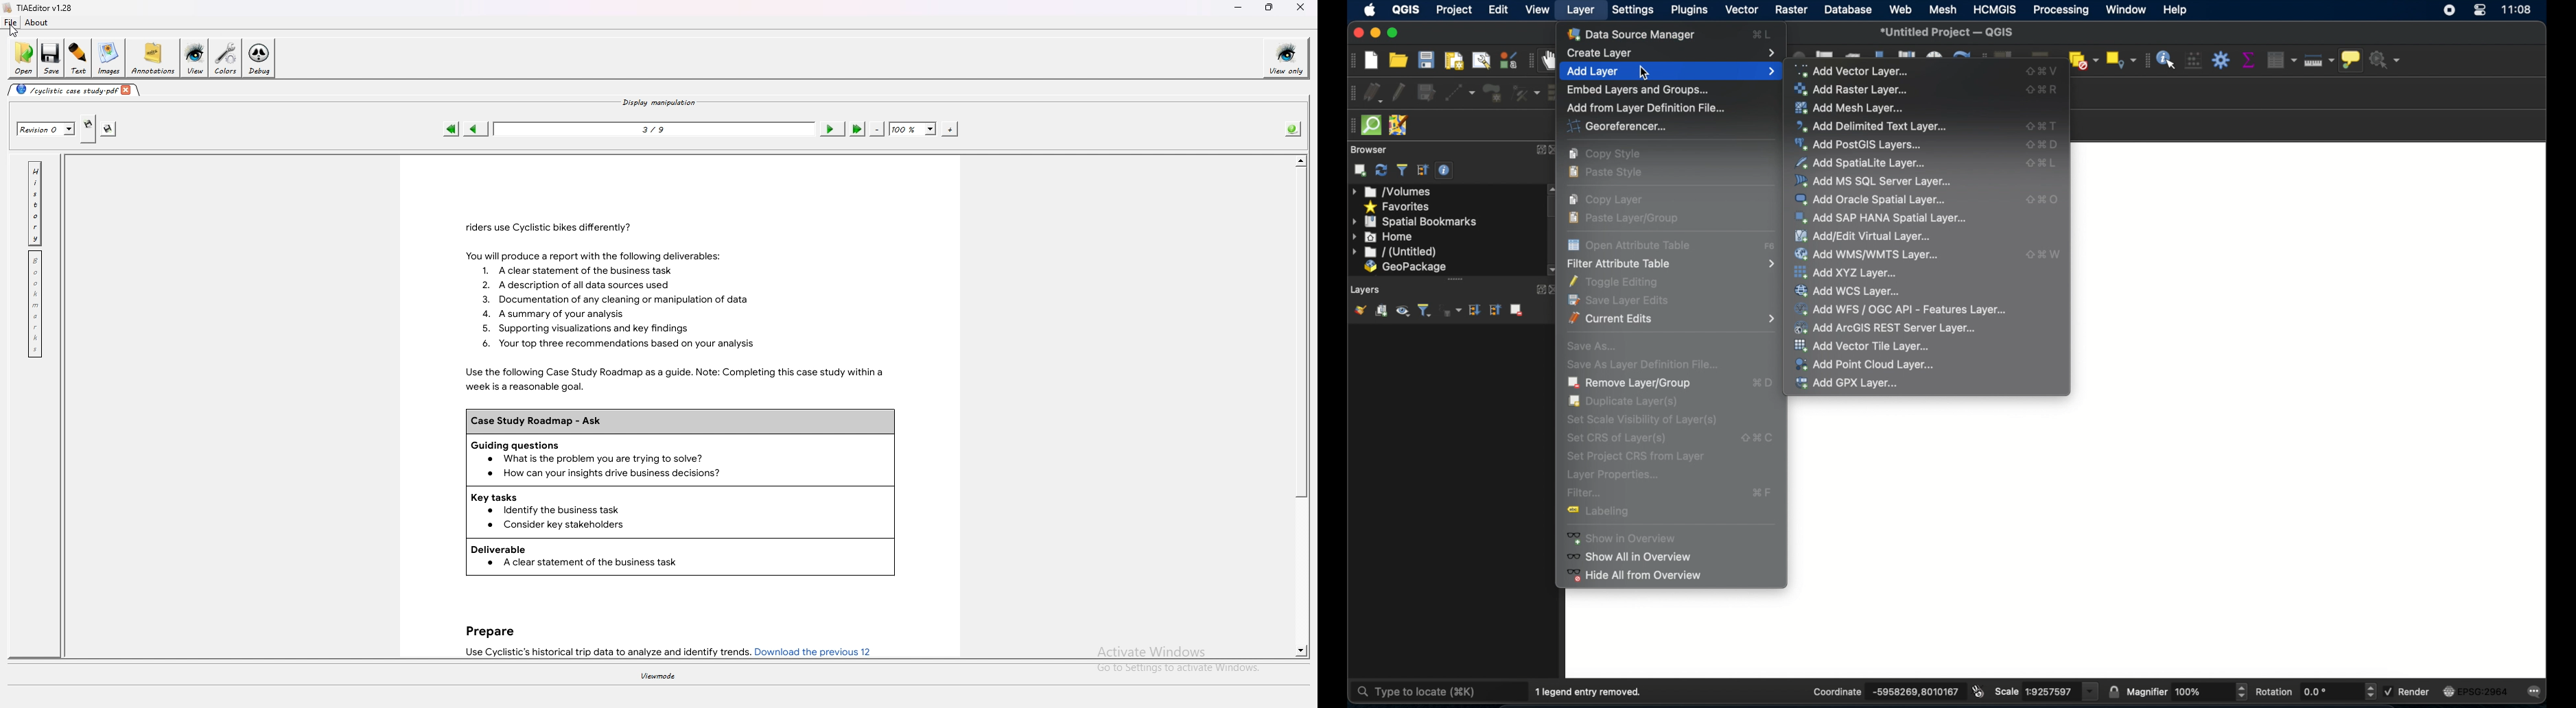 This screenshot has height=728, width=2576. What do you see at coordinates (2044, 254) in the screenshot?
I see `add wms/wmts layer` at bounding box center [2044, 254].